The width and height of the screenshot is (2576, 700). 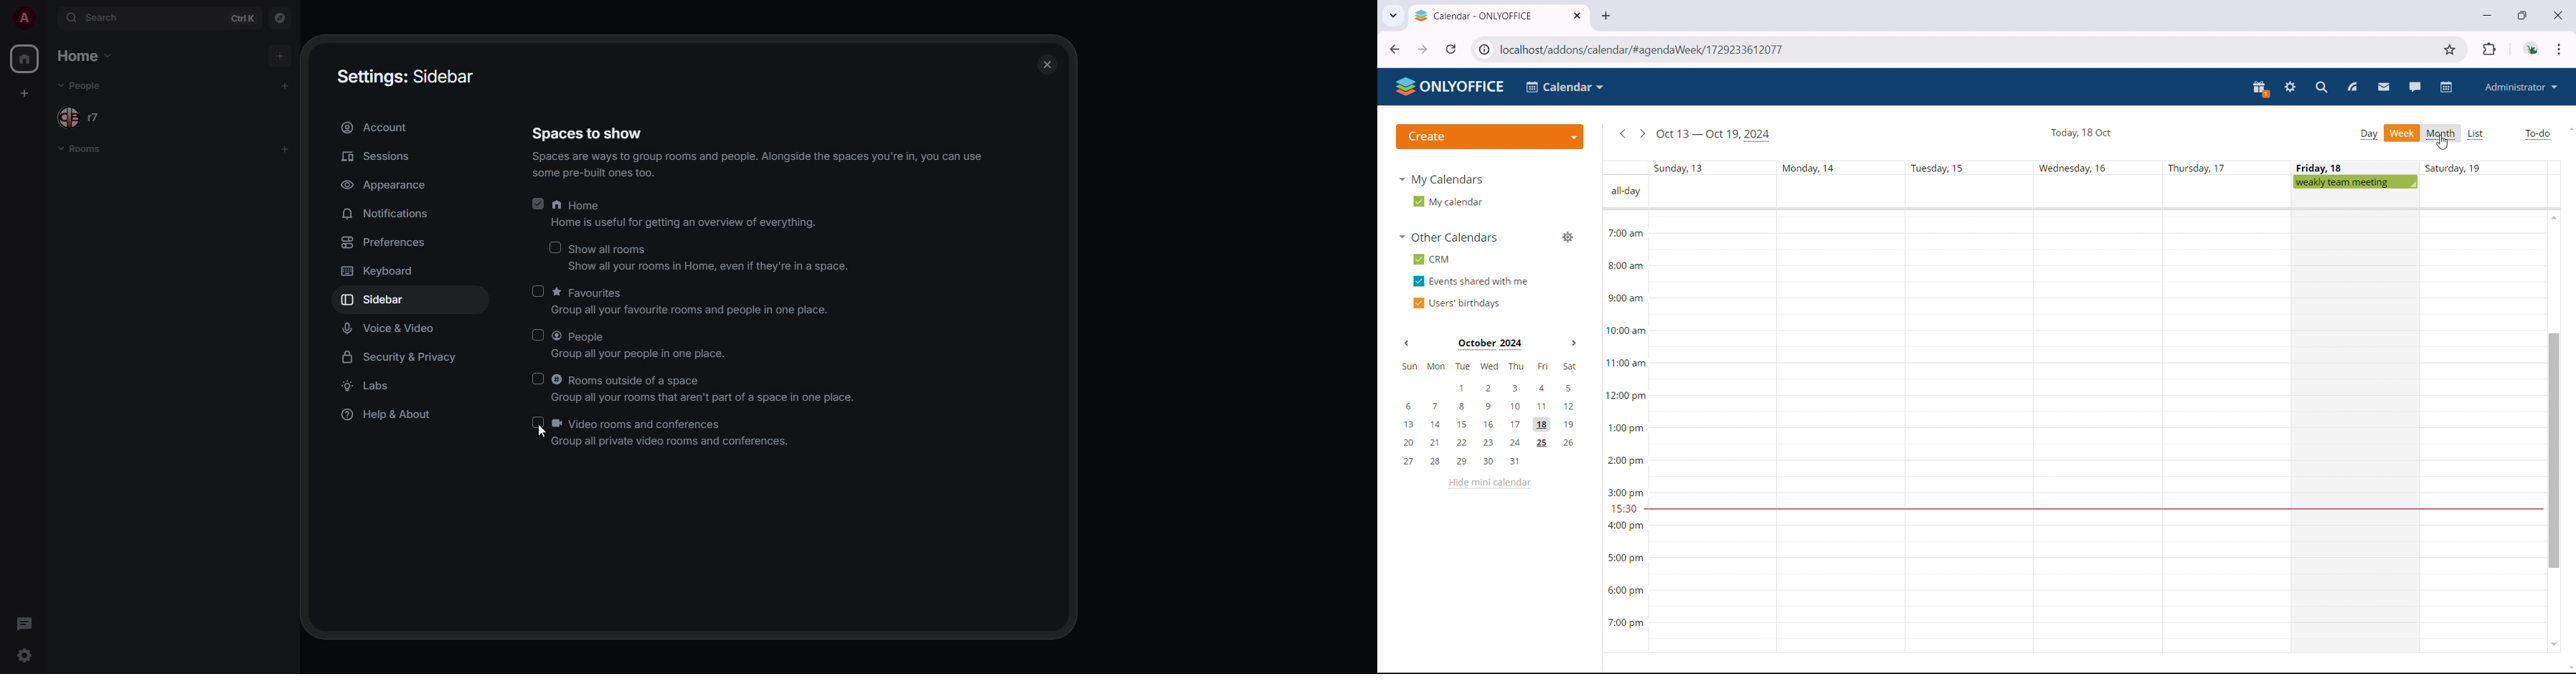 I want to click on scroll down in calendar, so click(x=2553, y=645).